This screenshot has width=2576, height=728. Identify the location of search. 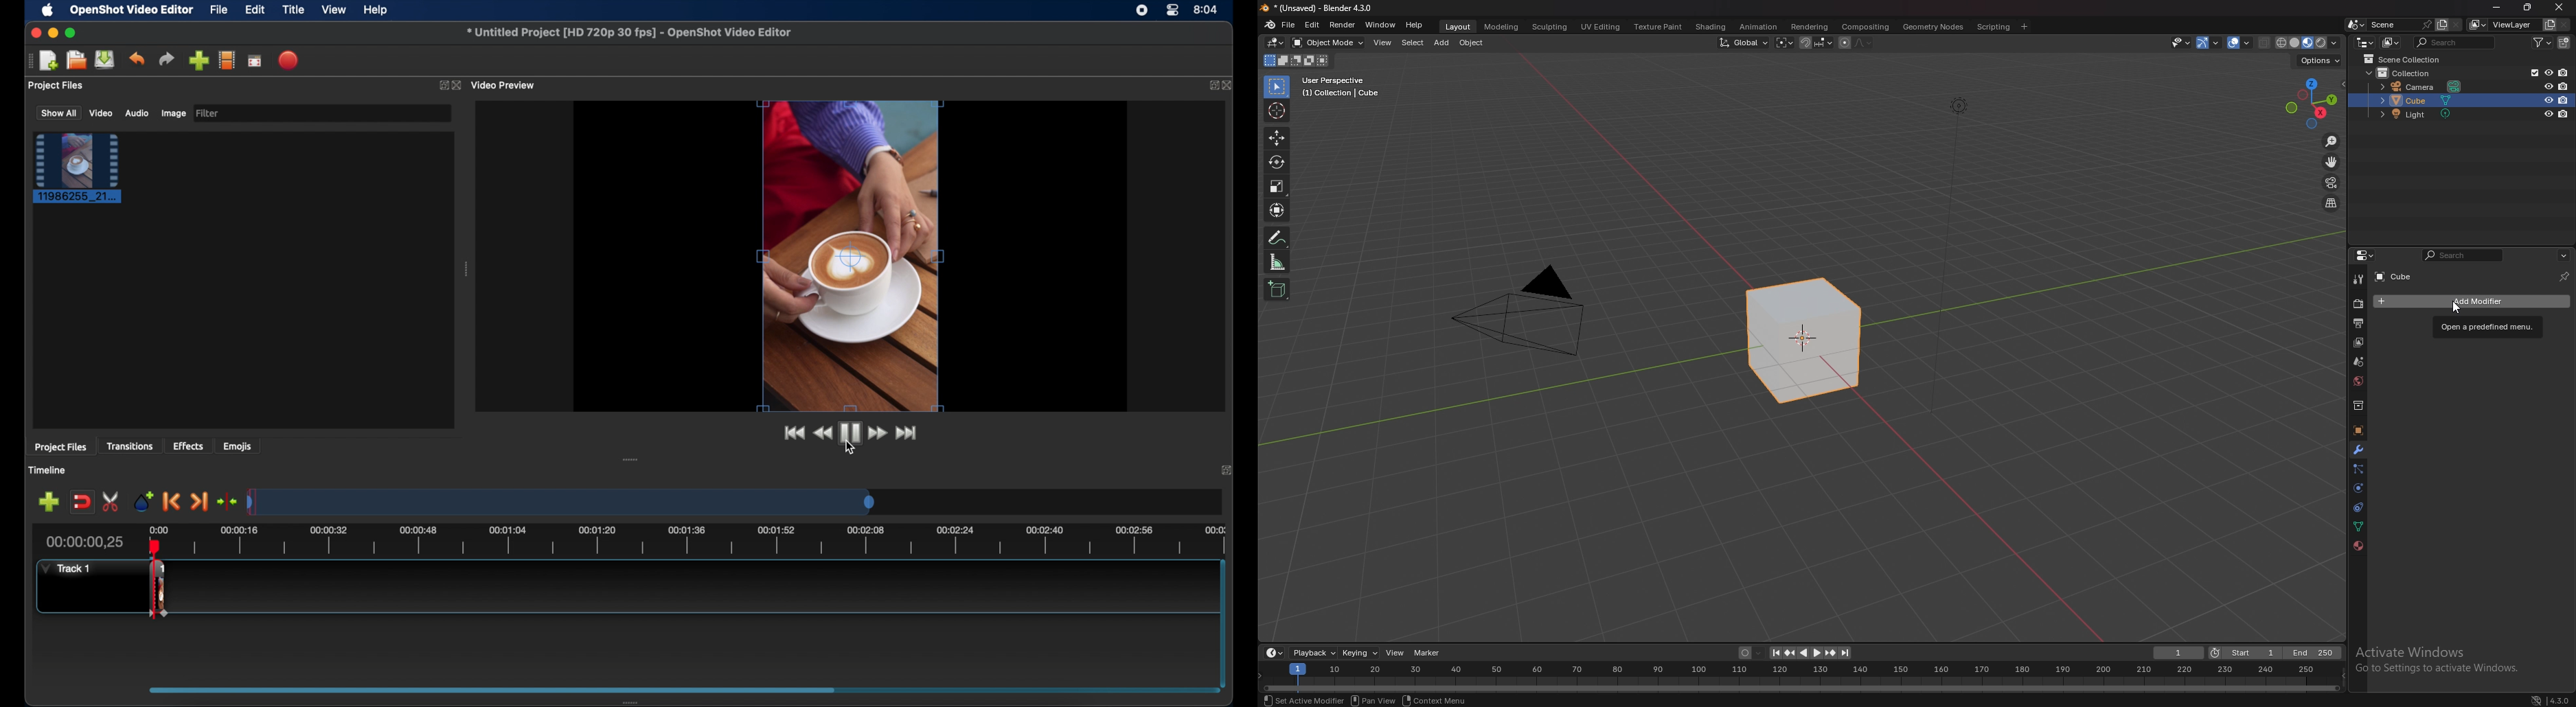
(2454, 43).